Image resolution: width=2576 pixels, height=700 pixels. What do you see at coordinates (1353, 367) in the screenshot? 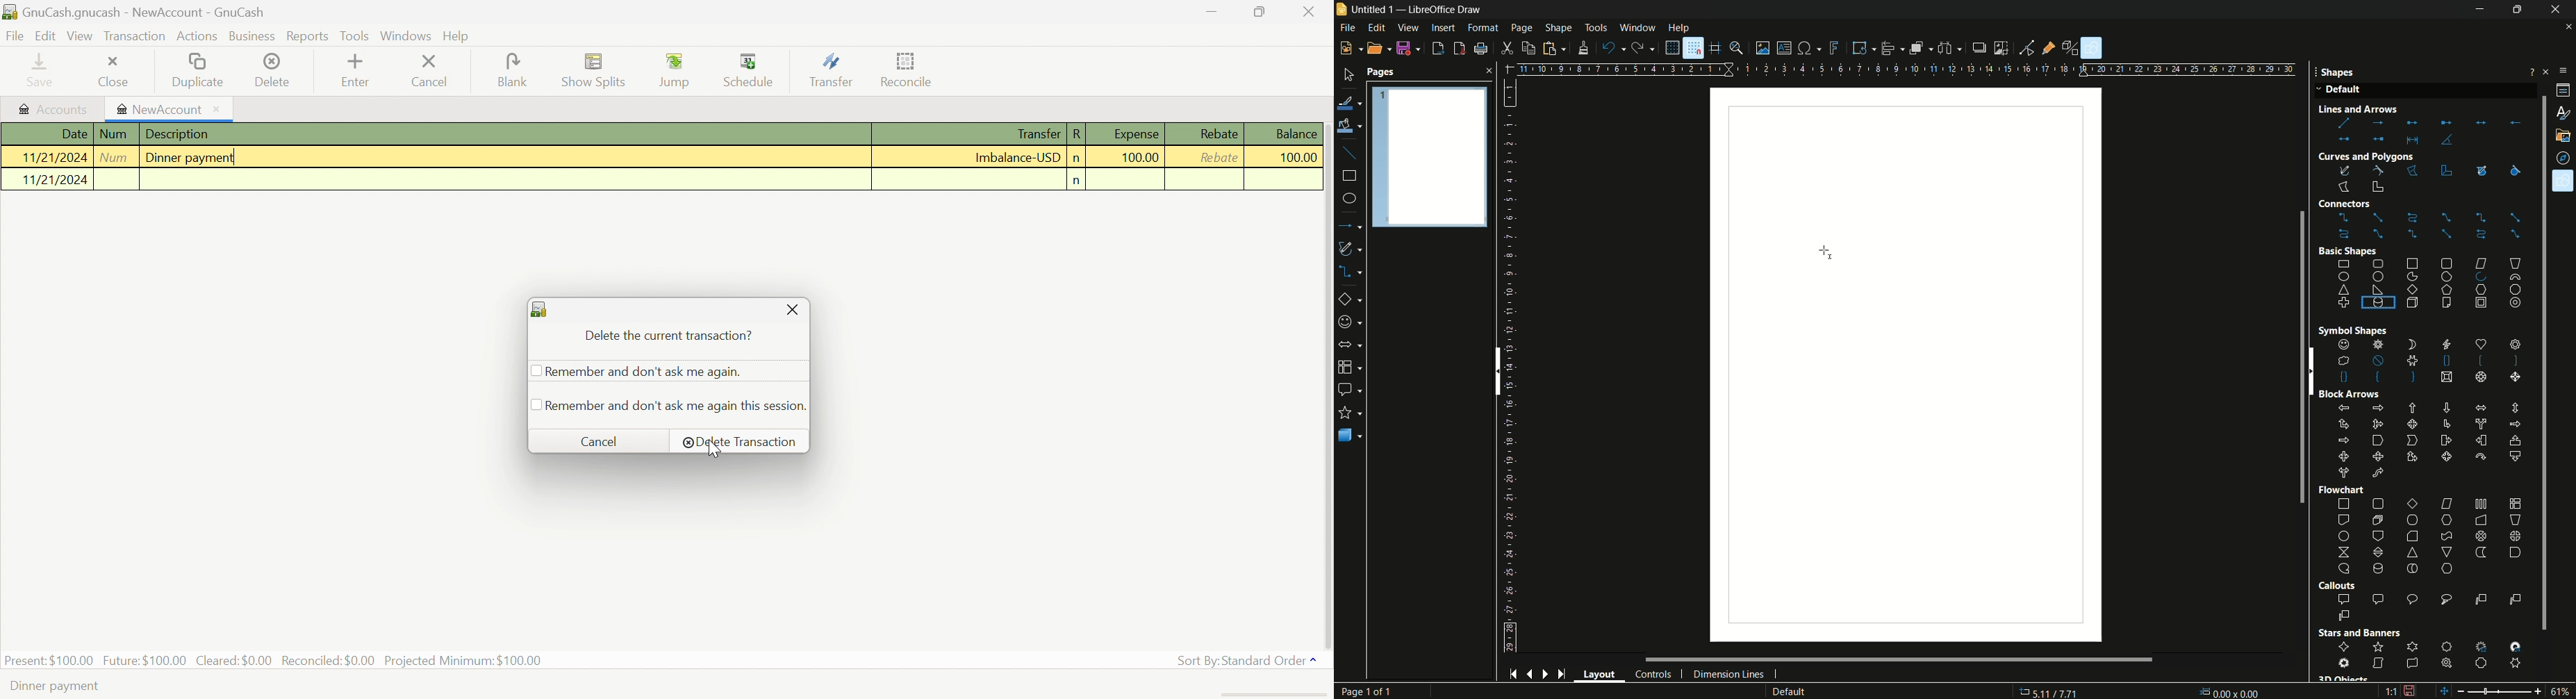
I see `flow chart` at bounding box center [1353, 367].